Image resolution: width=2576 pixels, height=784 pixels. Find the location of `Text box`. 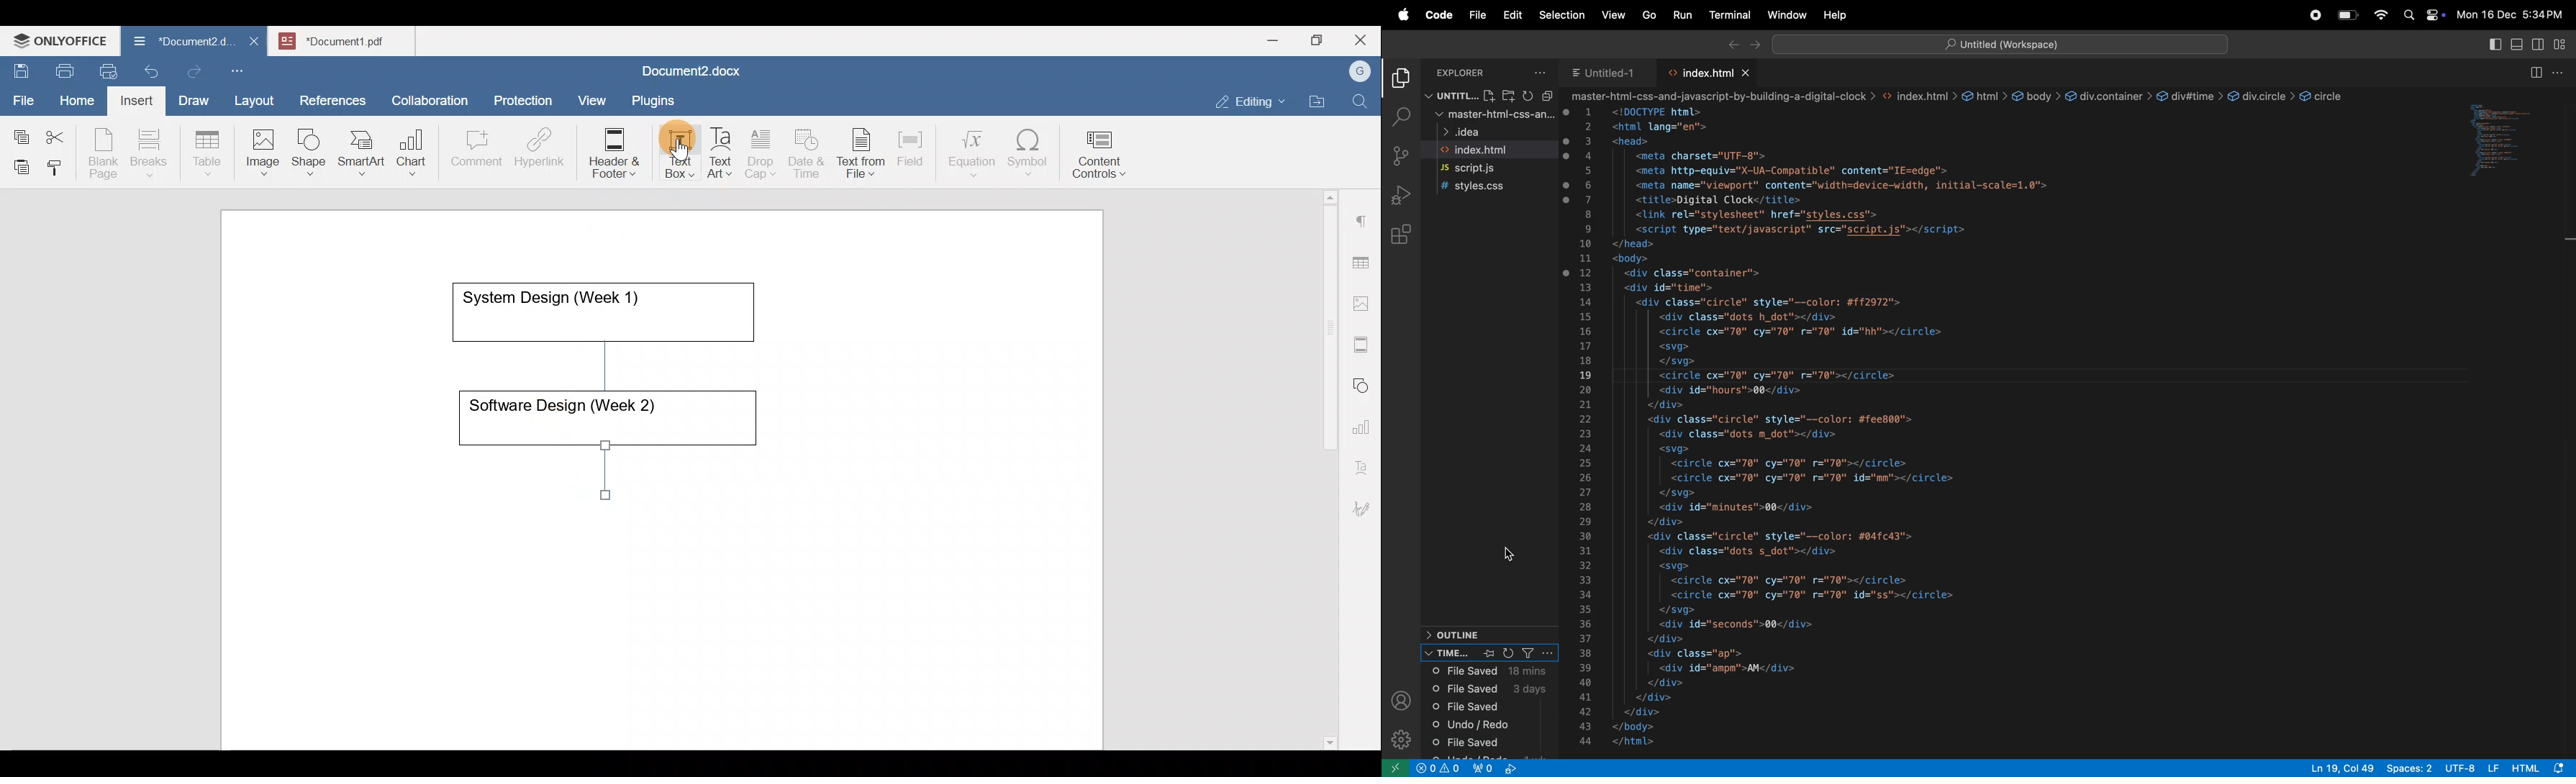

Text box is located at coordinates (670, 154).